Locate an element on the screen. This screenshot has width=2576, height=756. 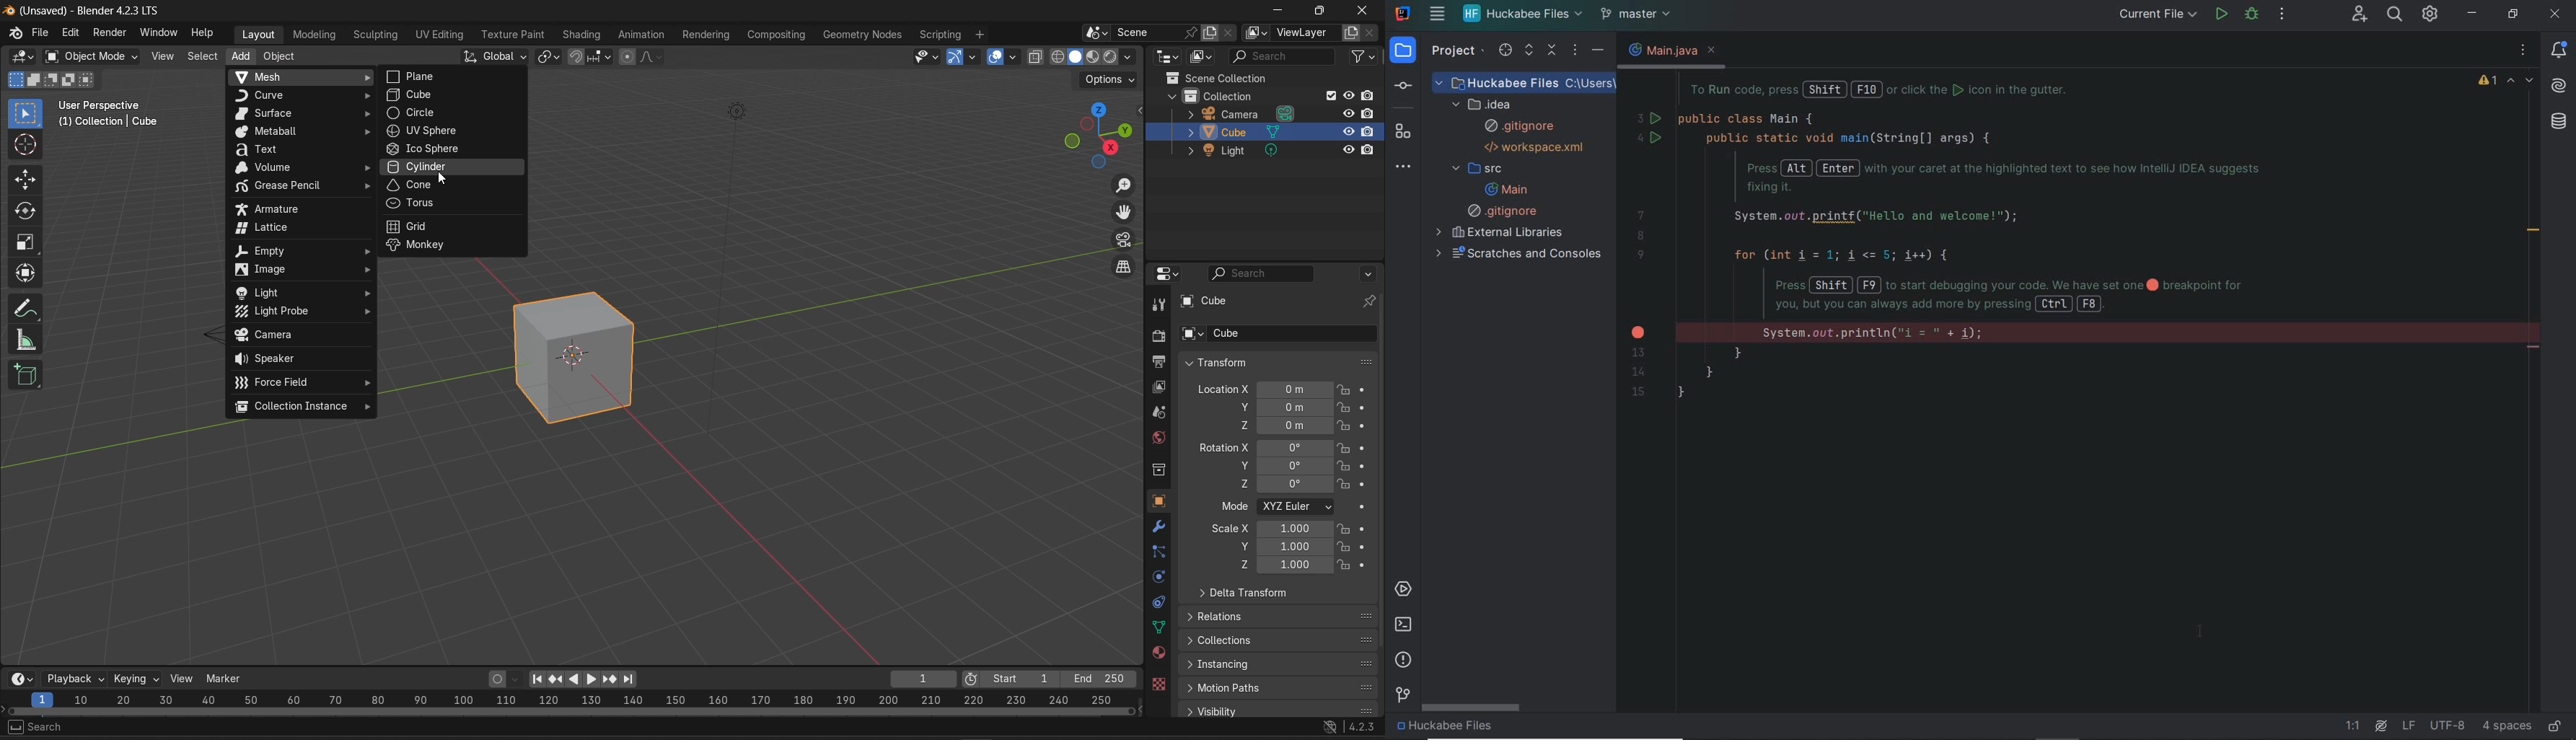
disable in renders is located at coordinates (1370, 95).